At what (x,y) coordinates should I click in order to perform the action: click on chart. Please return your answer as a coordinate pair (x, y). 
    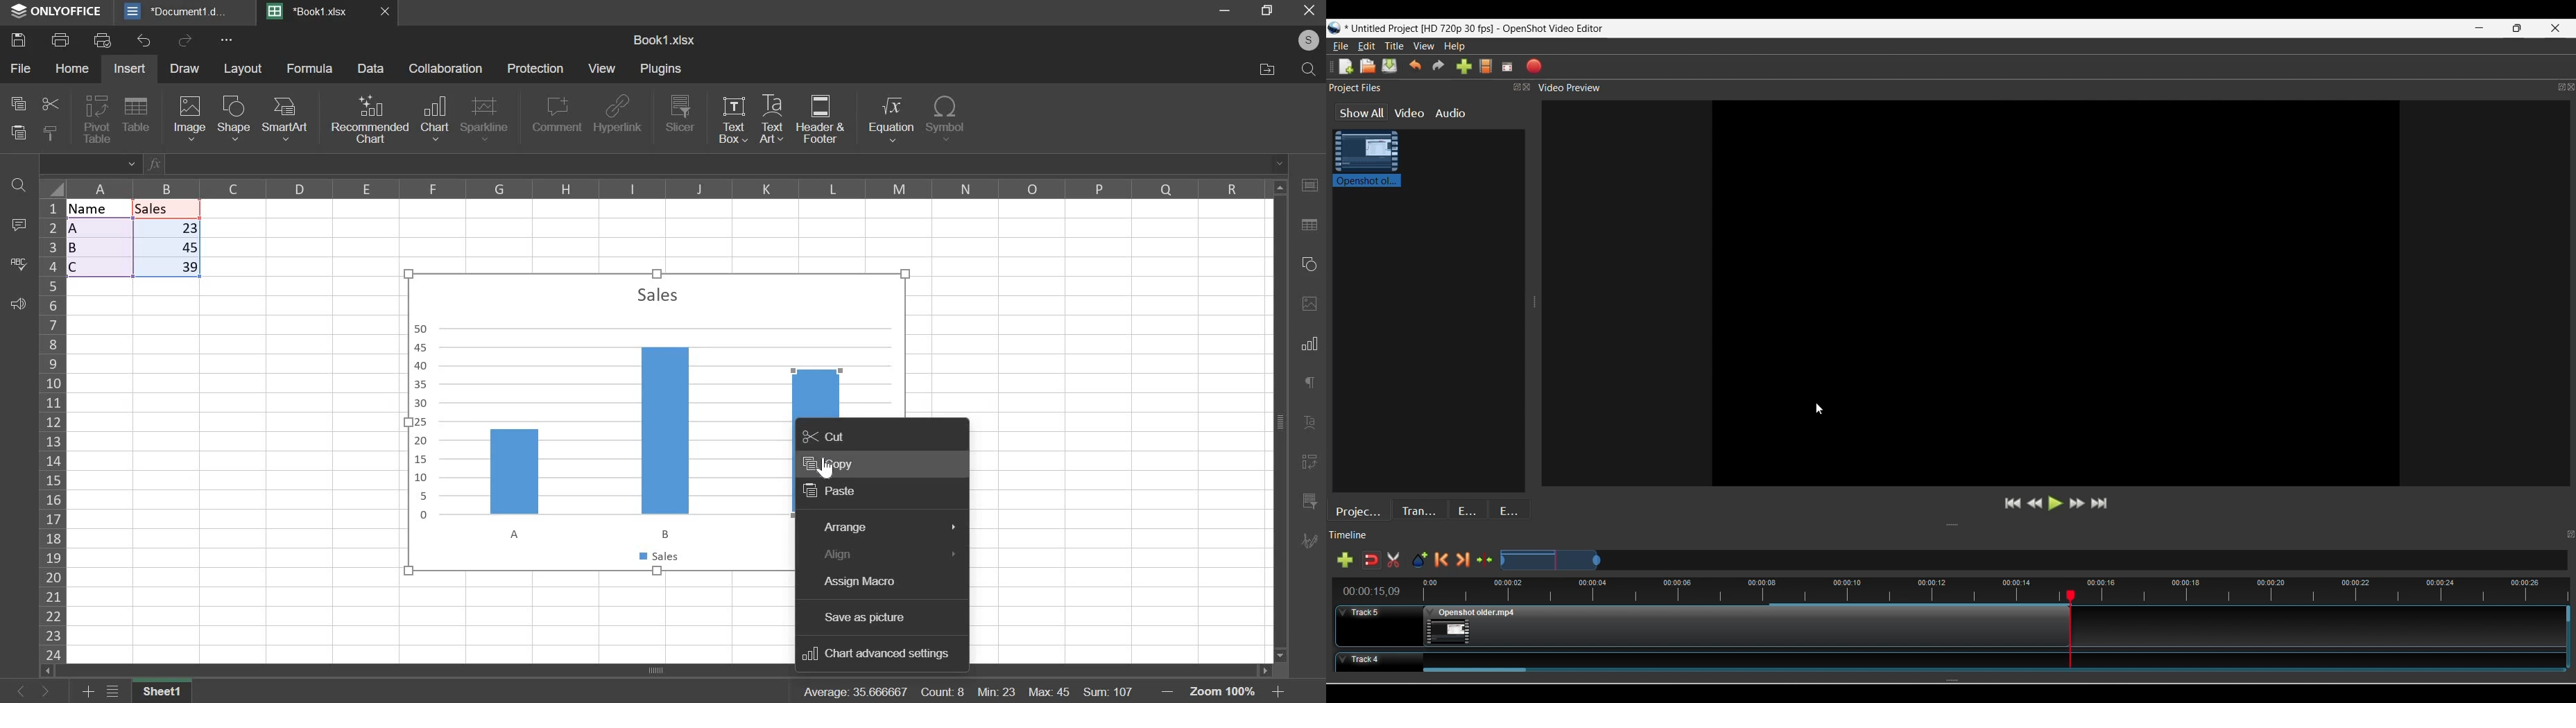
    Looking at the image, I should click on (434, 117).